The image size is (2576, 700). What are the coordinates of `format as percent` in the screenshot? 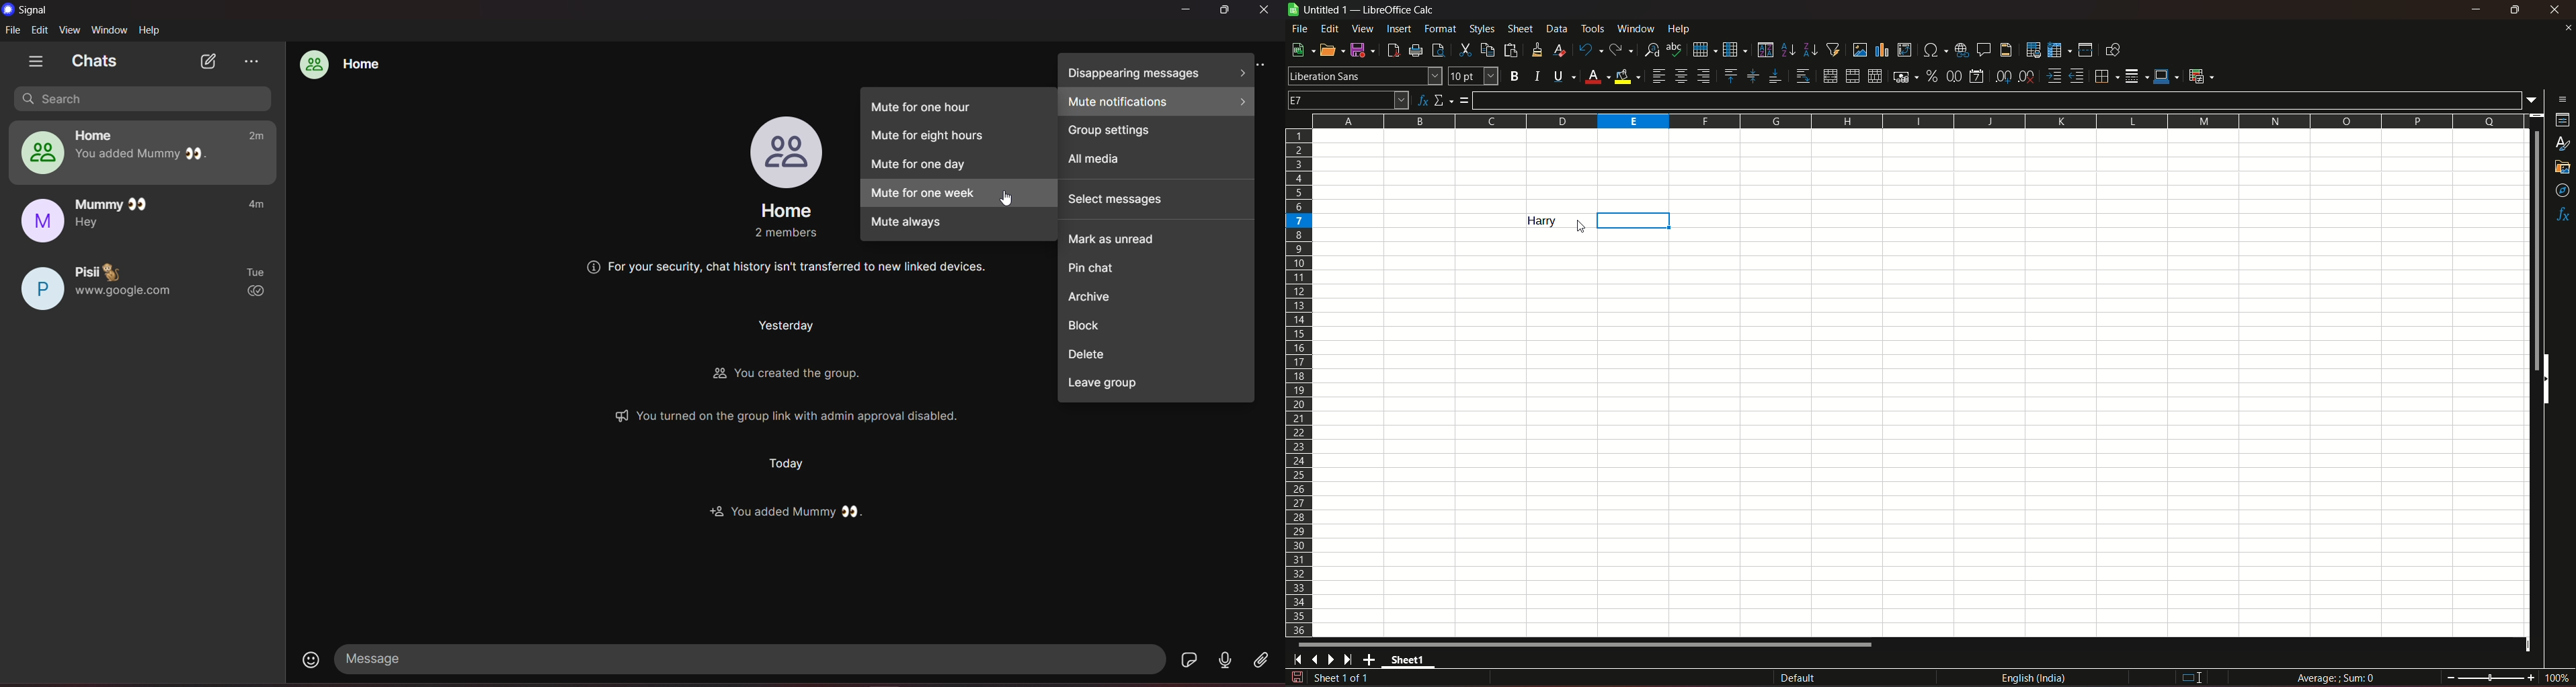 It's located at (1931, 75).